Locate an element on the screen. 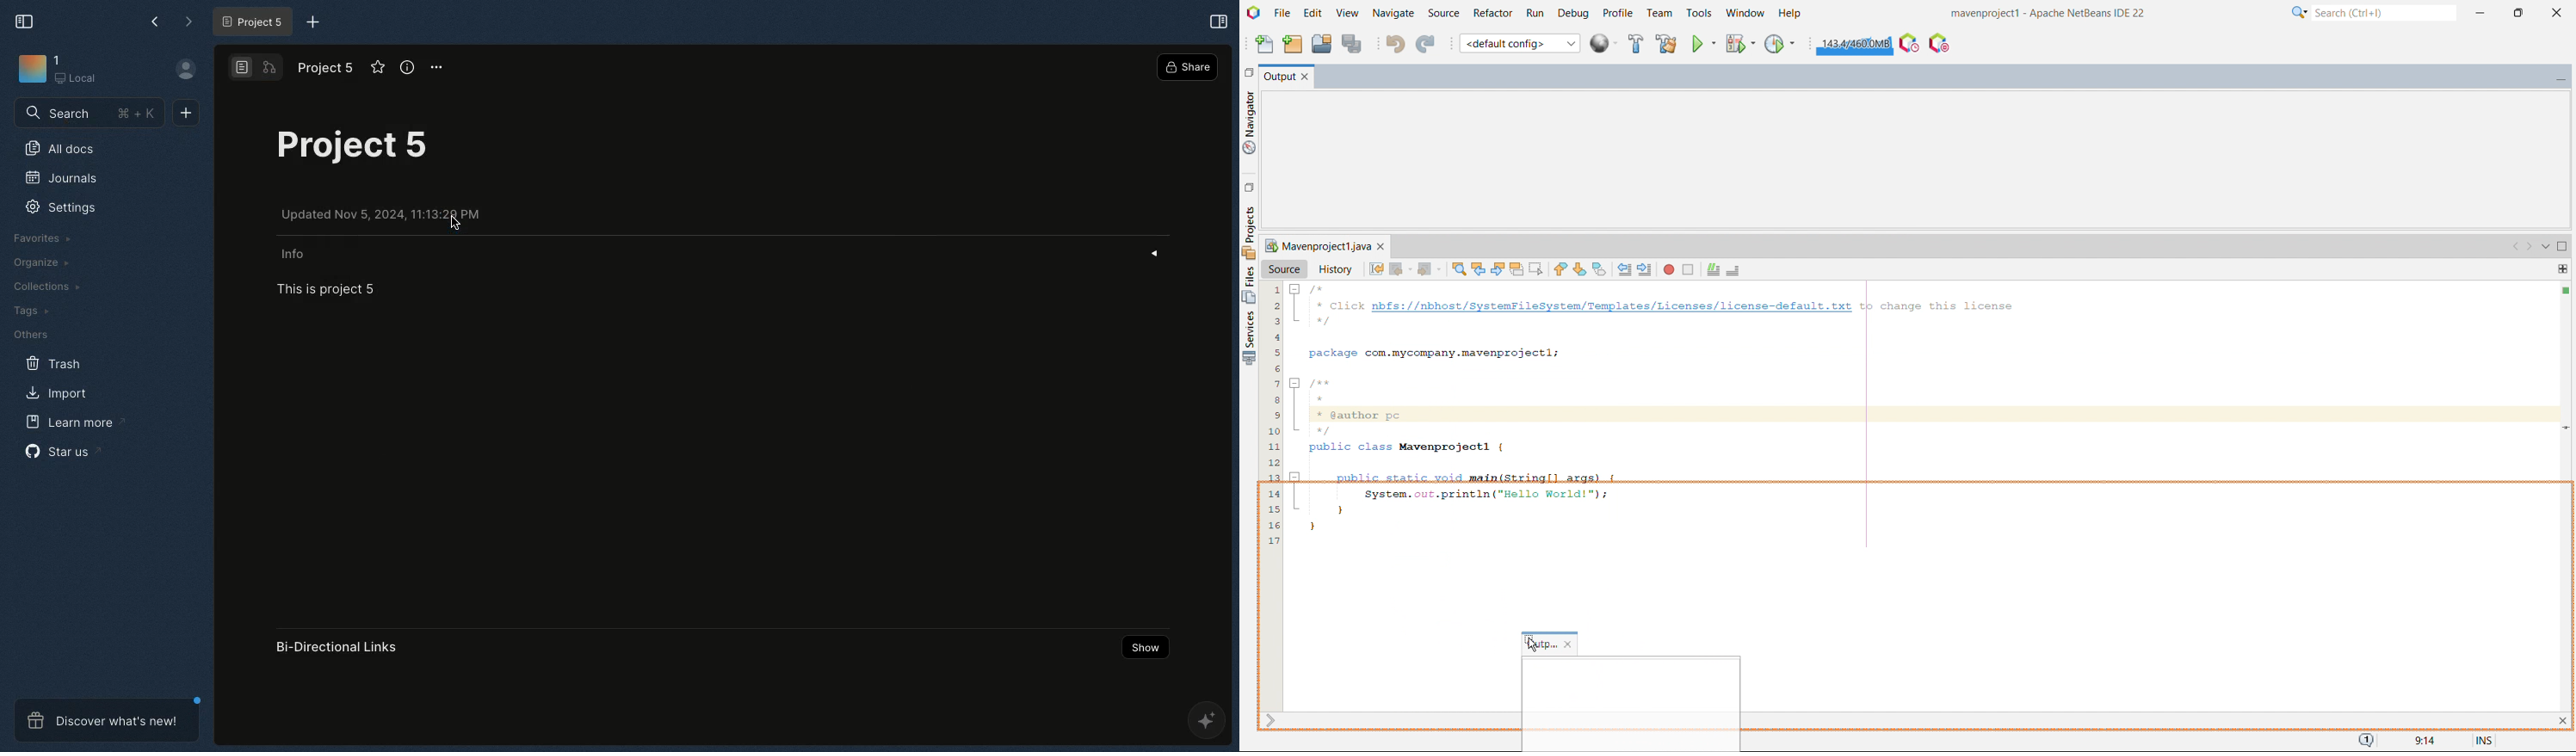 This screenshot has height=756, width=2576. Show is located at coordinates (1149, 649).